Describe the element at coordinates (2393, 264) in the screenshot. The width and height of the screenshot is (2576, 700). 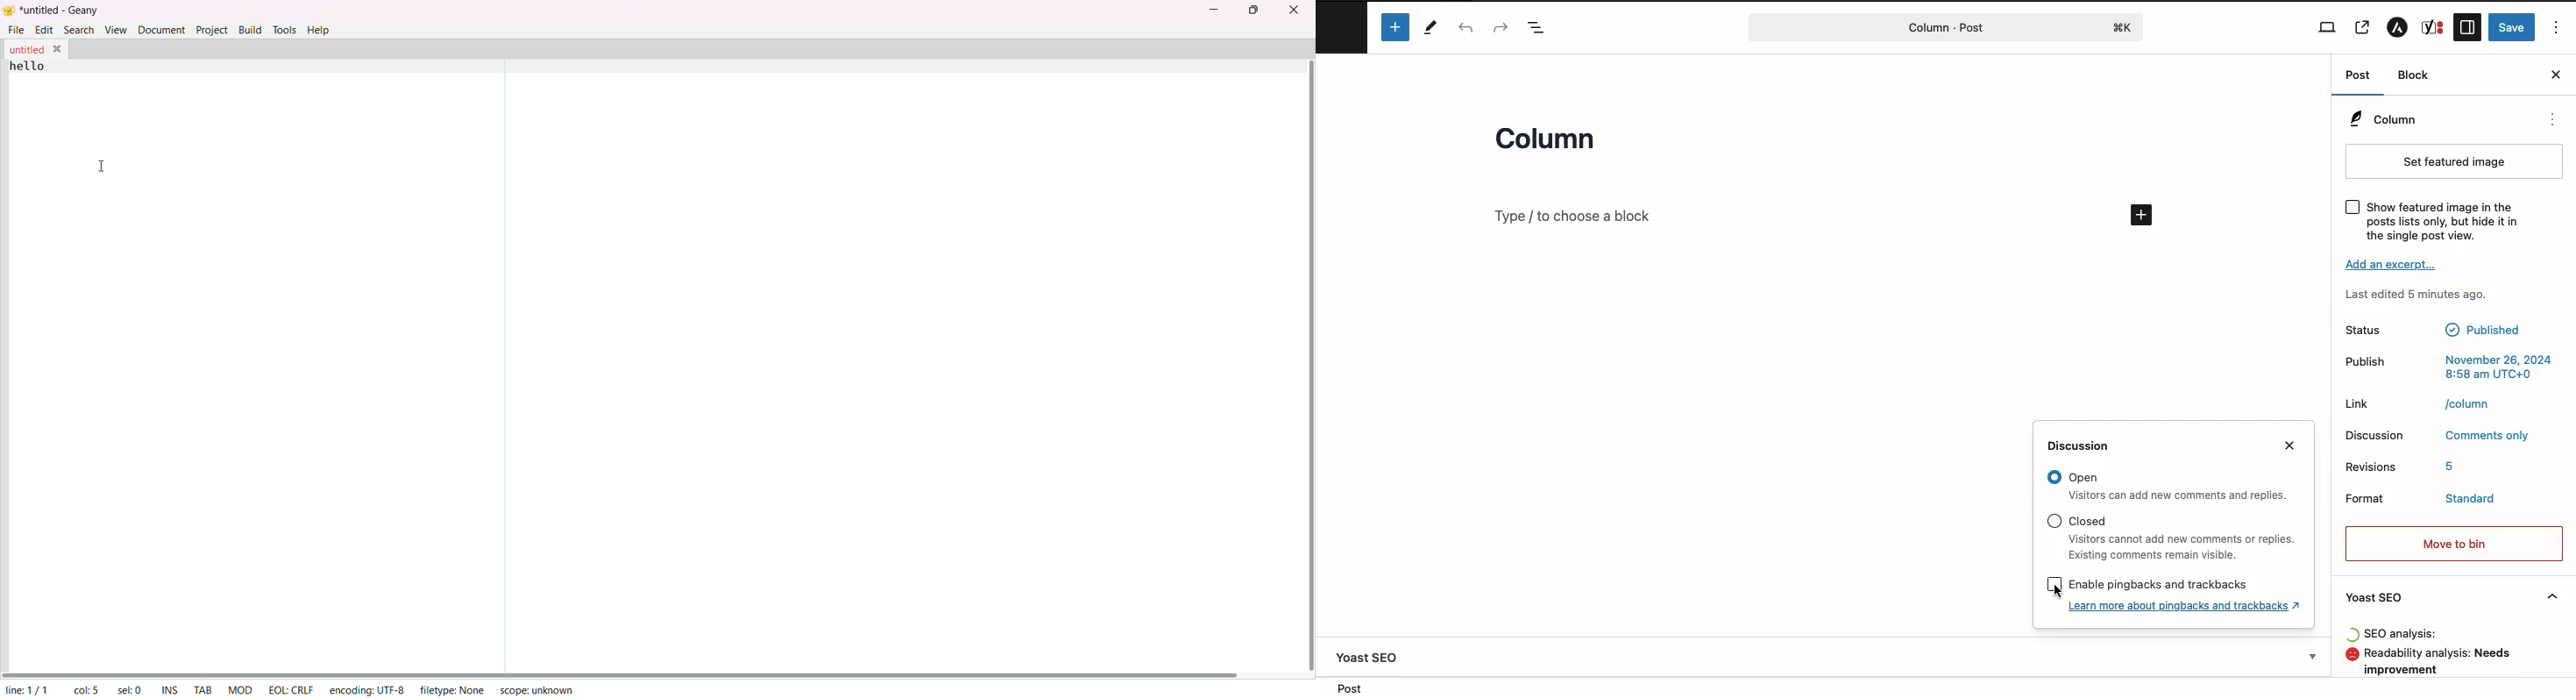
I see `Add an excerpt` at that location.